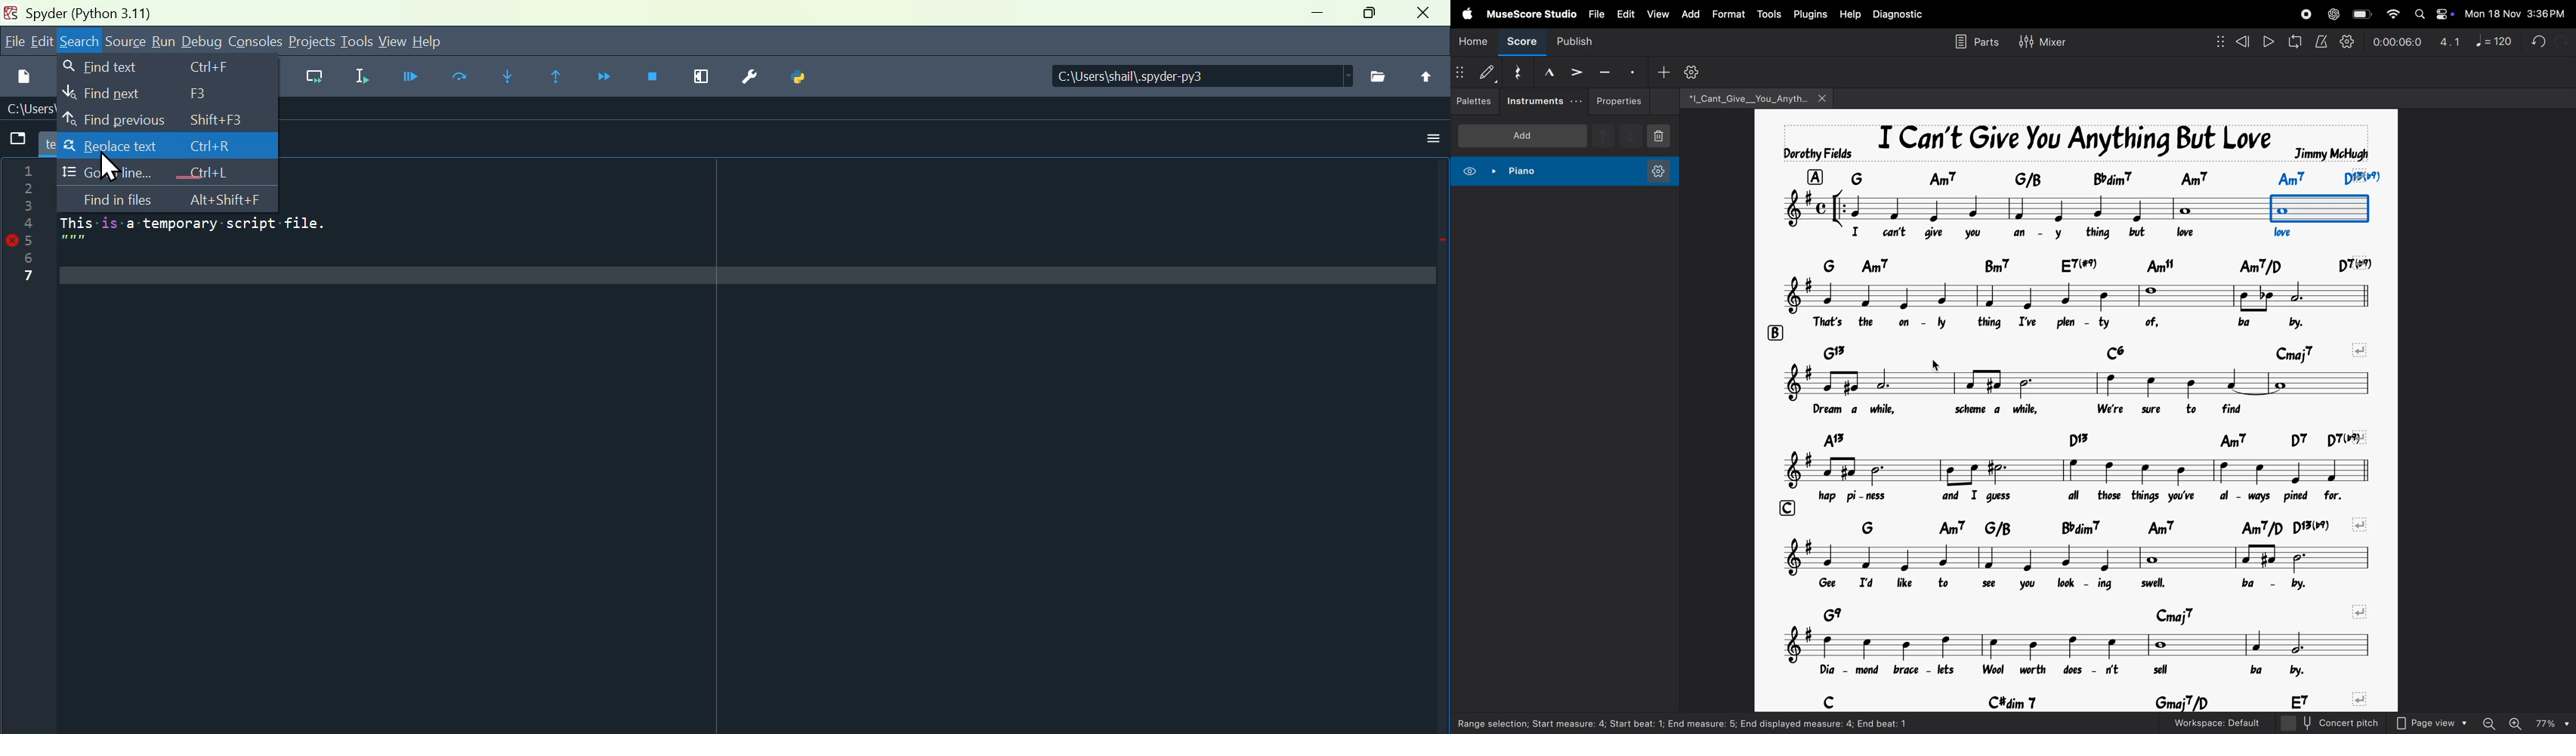 The height and width of the screenshot is (756, 2576). I want to click on lyrics, so click(2104, 496).